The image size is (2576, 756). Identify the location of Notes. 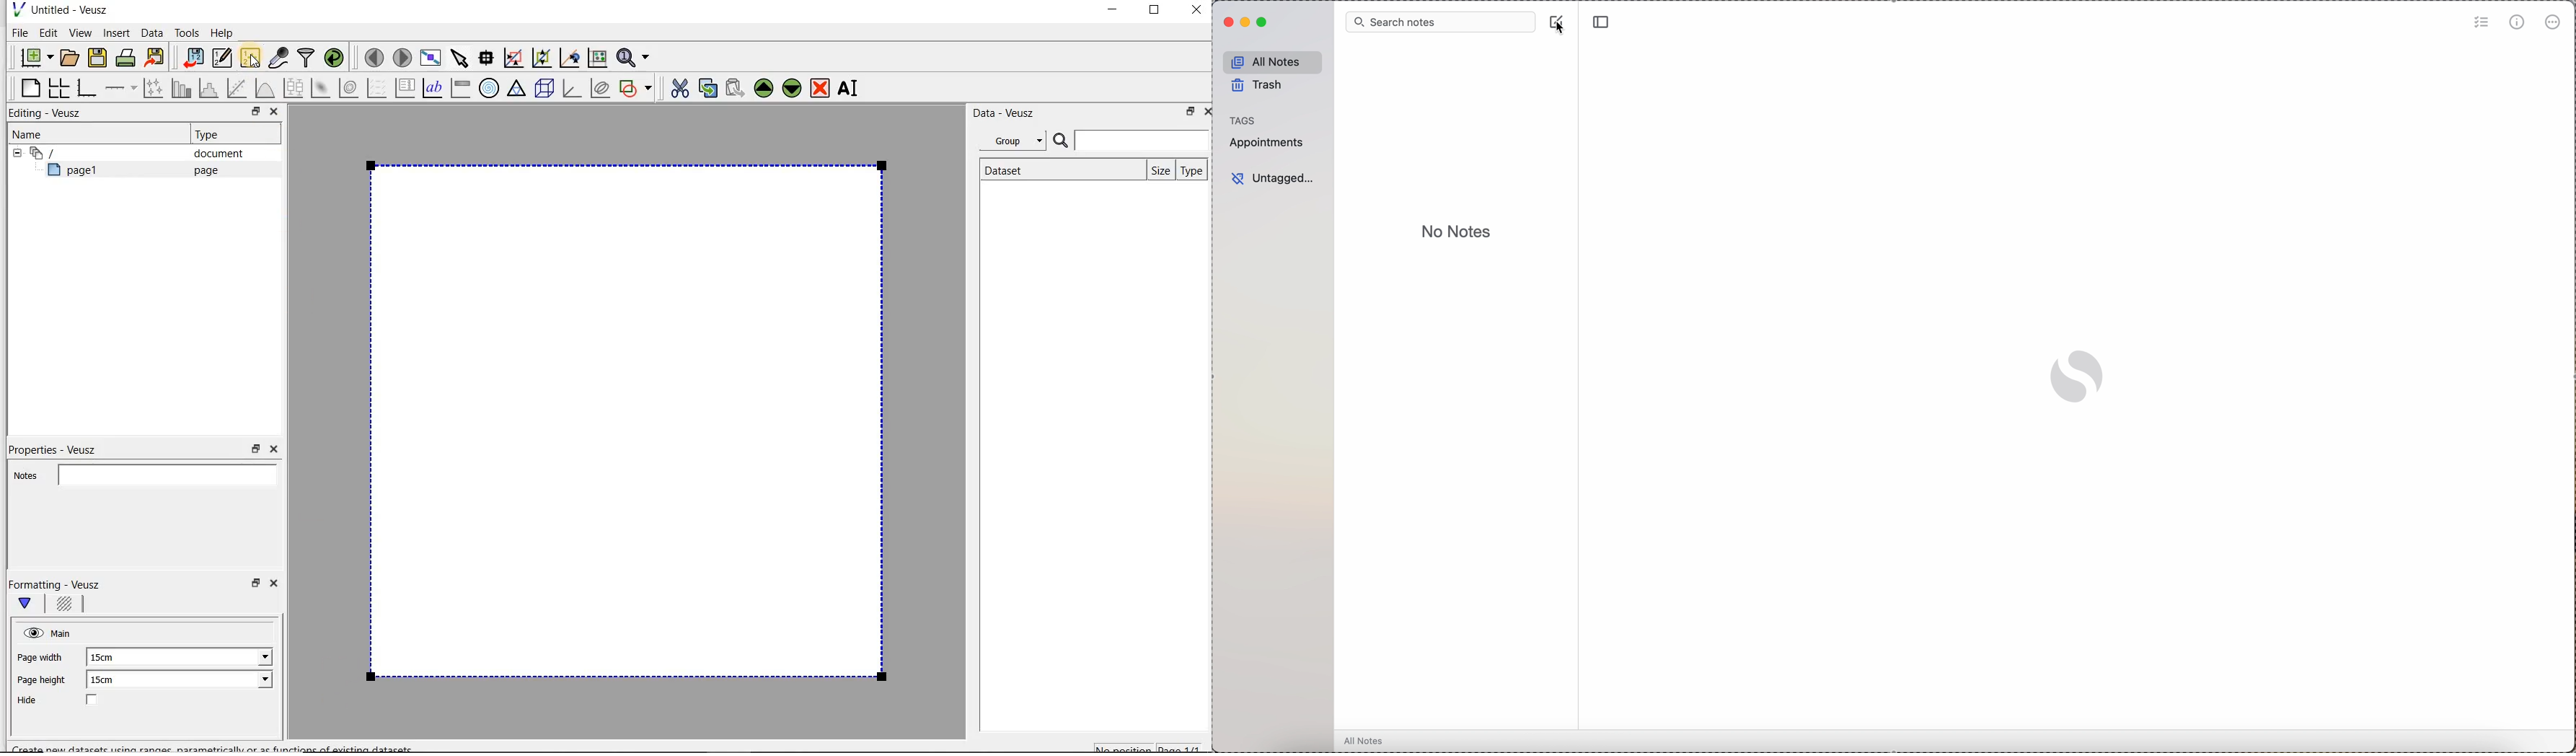
(141, 473).